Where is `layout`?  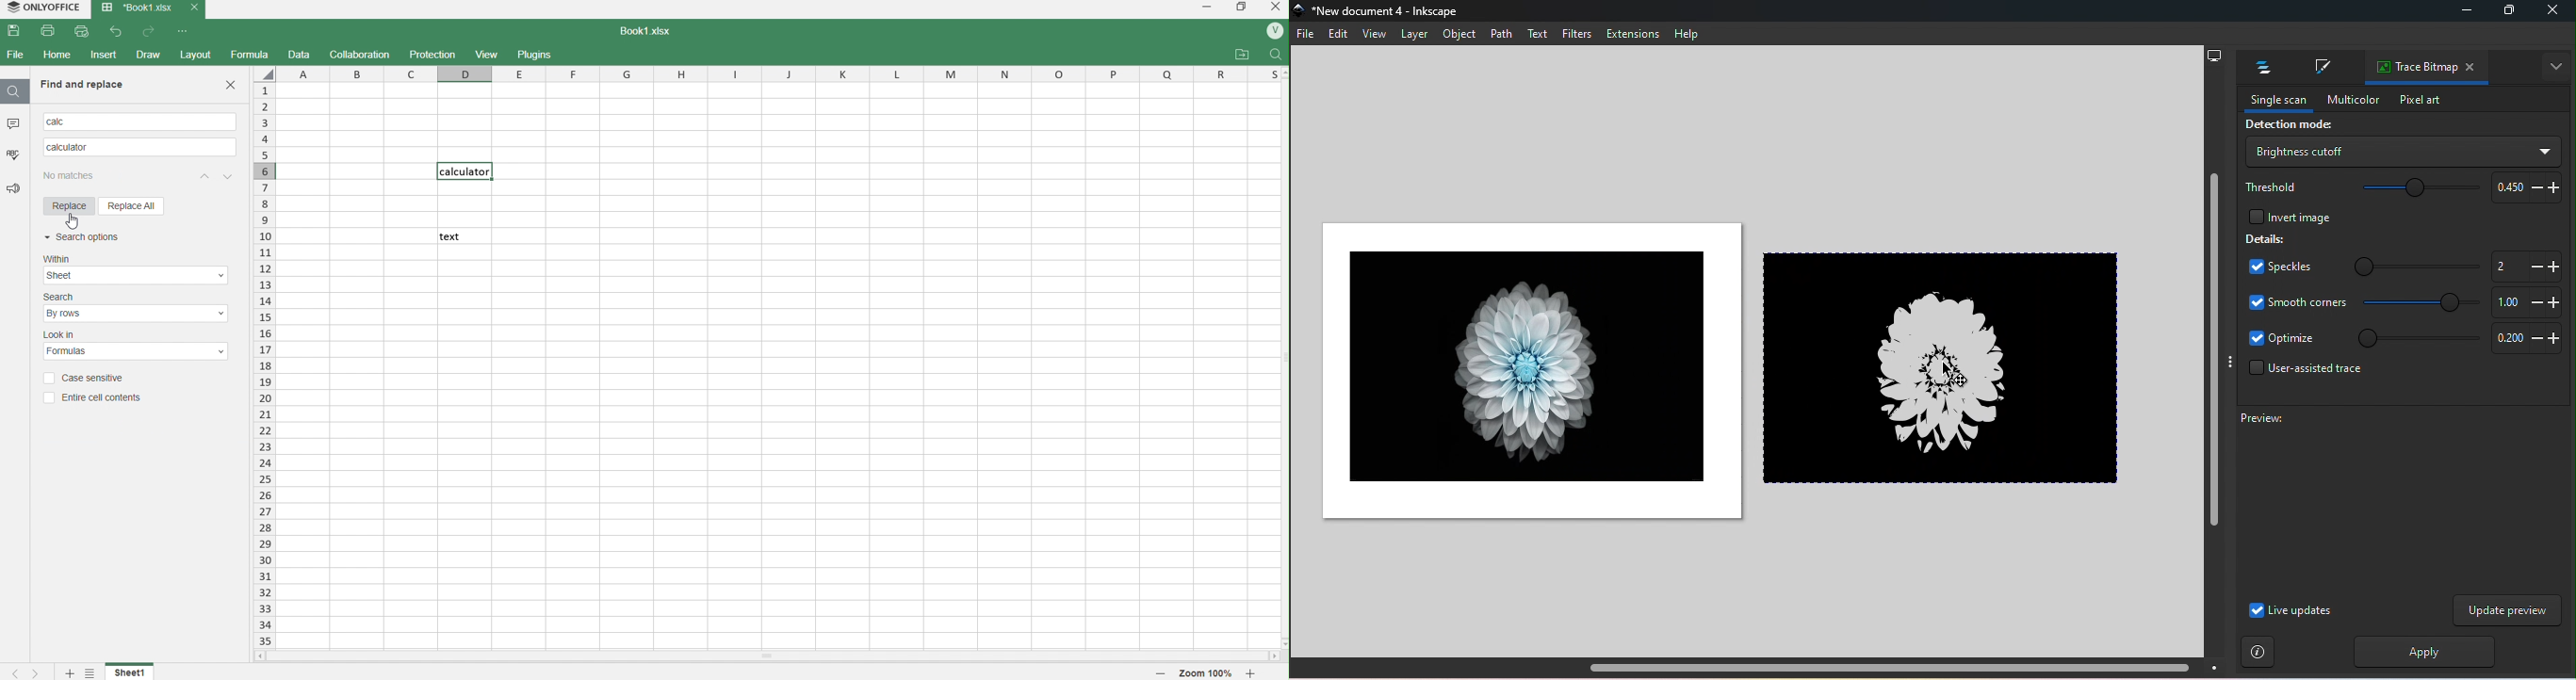
layout is located at coordinates (198, 54).